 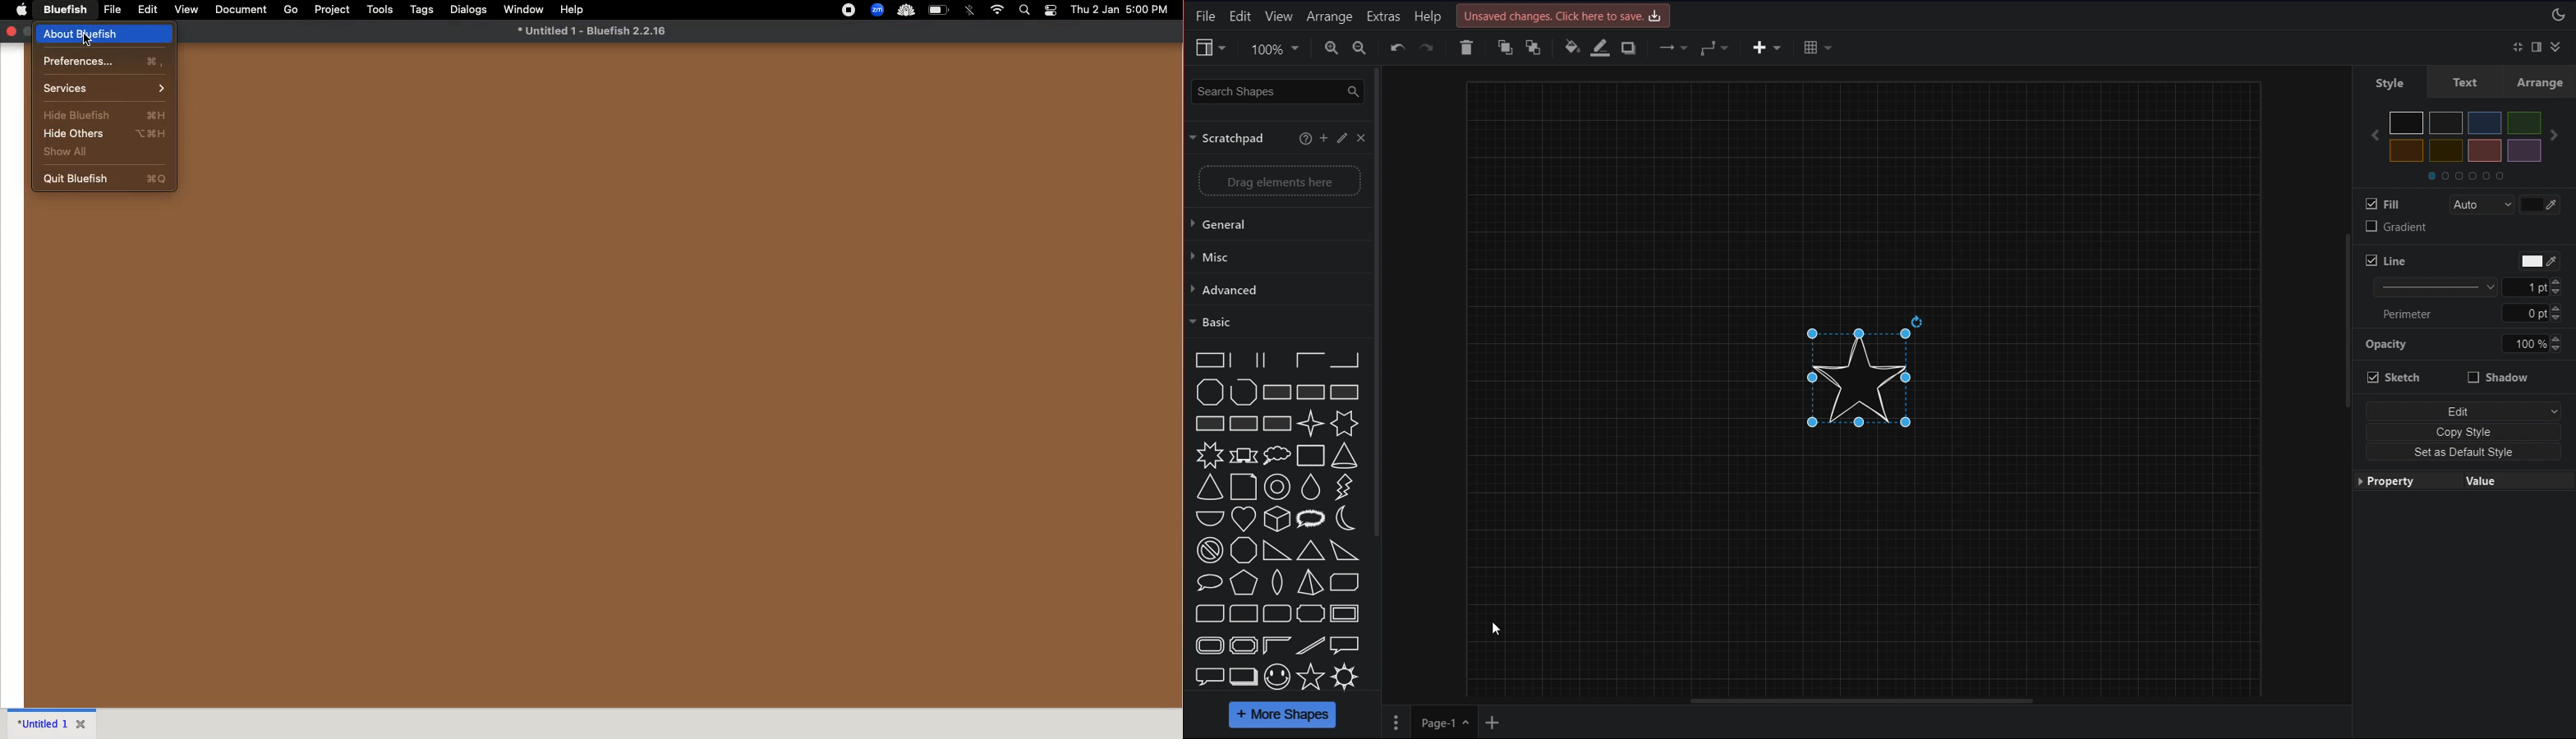 I want to click on Fill Color, so click(x=2368, y=204).